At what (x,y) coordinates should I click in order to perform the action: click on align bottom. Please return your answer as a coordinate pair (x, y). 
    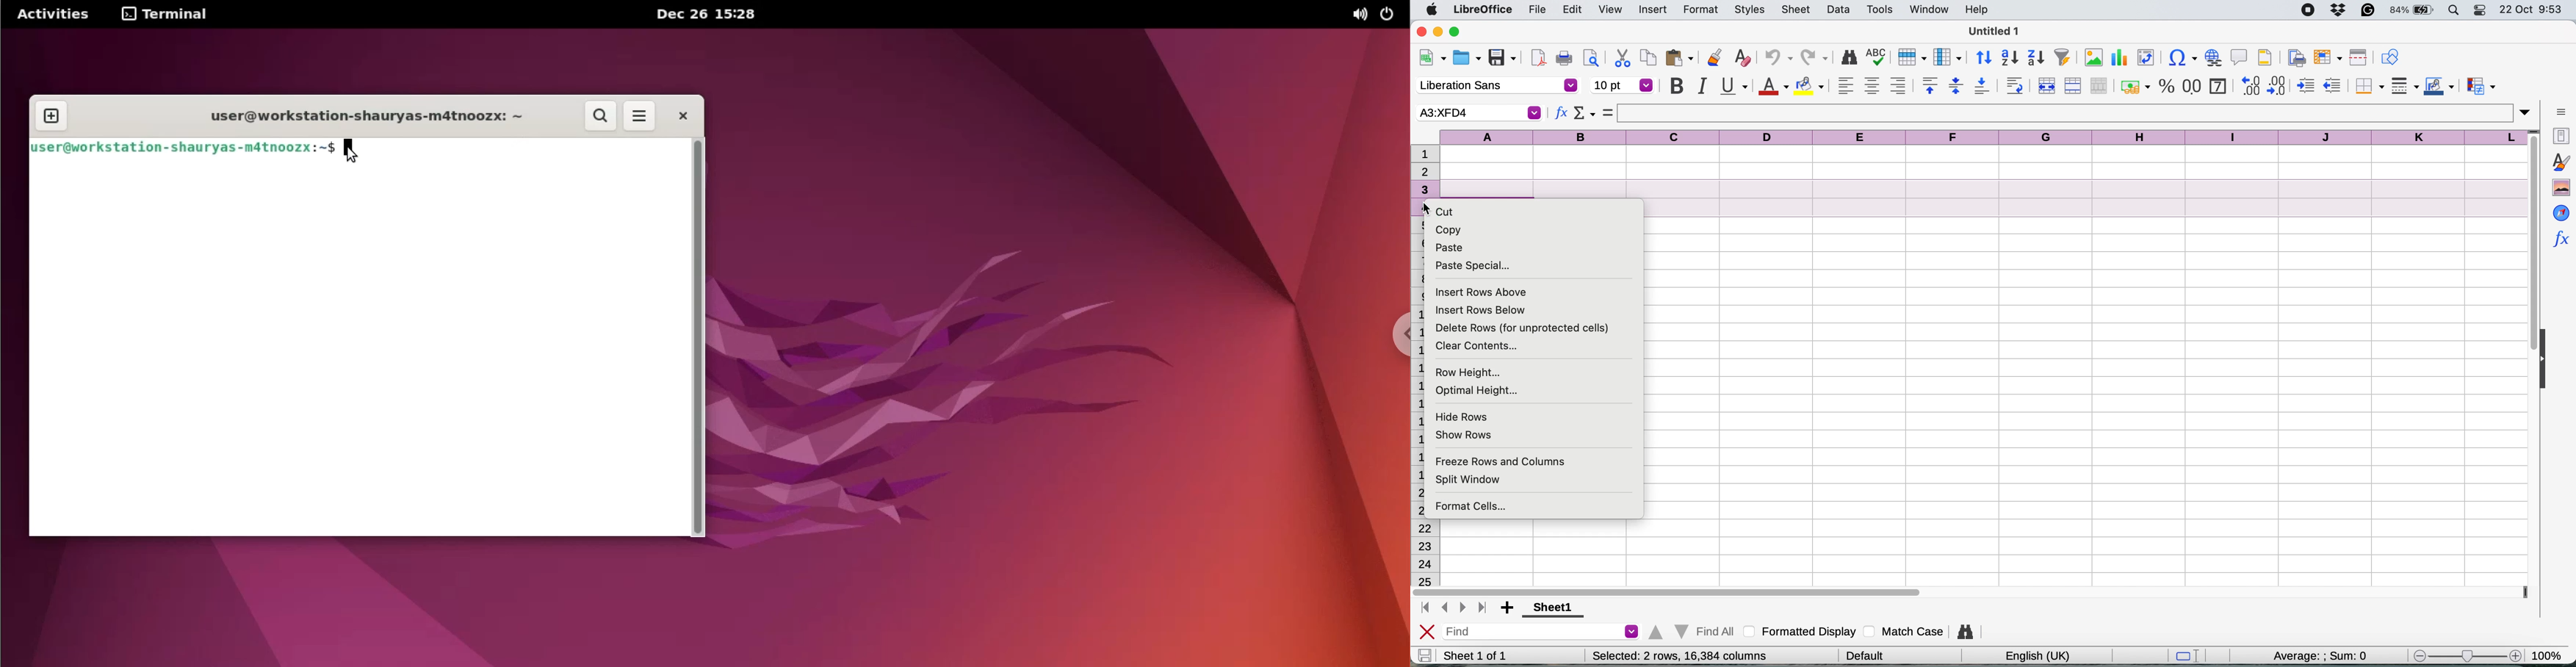
    Looking at the image, I should click on (1983, 86).